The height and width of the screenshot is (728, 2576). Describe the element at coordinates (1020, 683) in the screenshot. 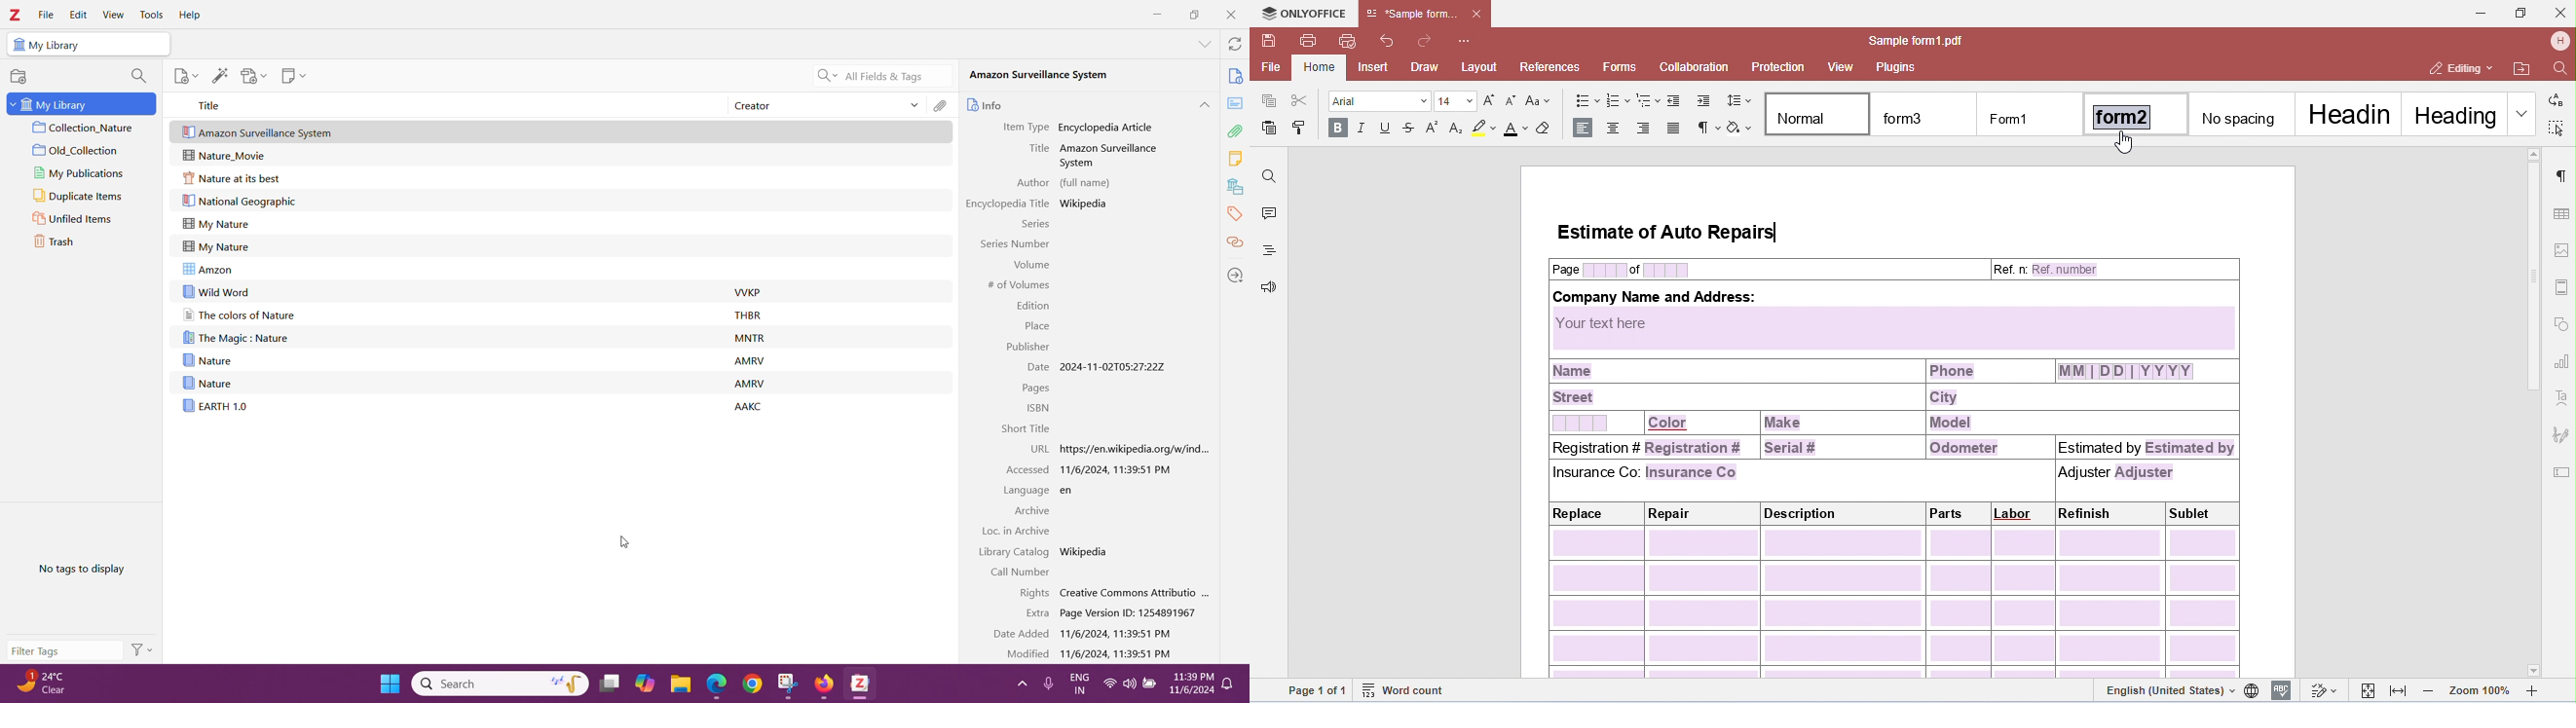

I see `show hidden icons` at that location.